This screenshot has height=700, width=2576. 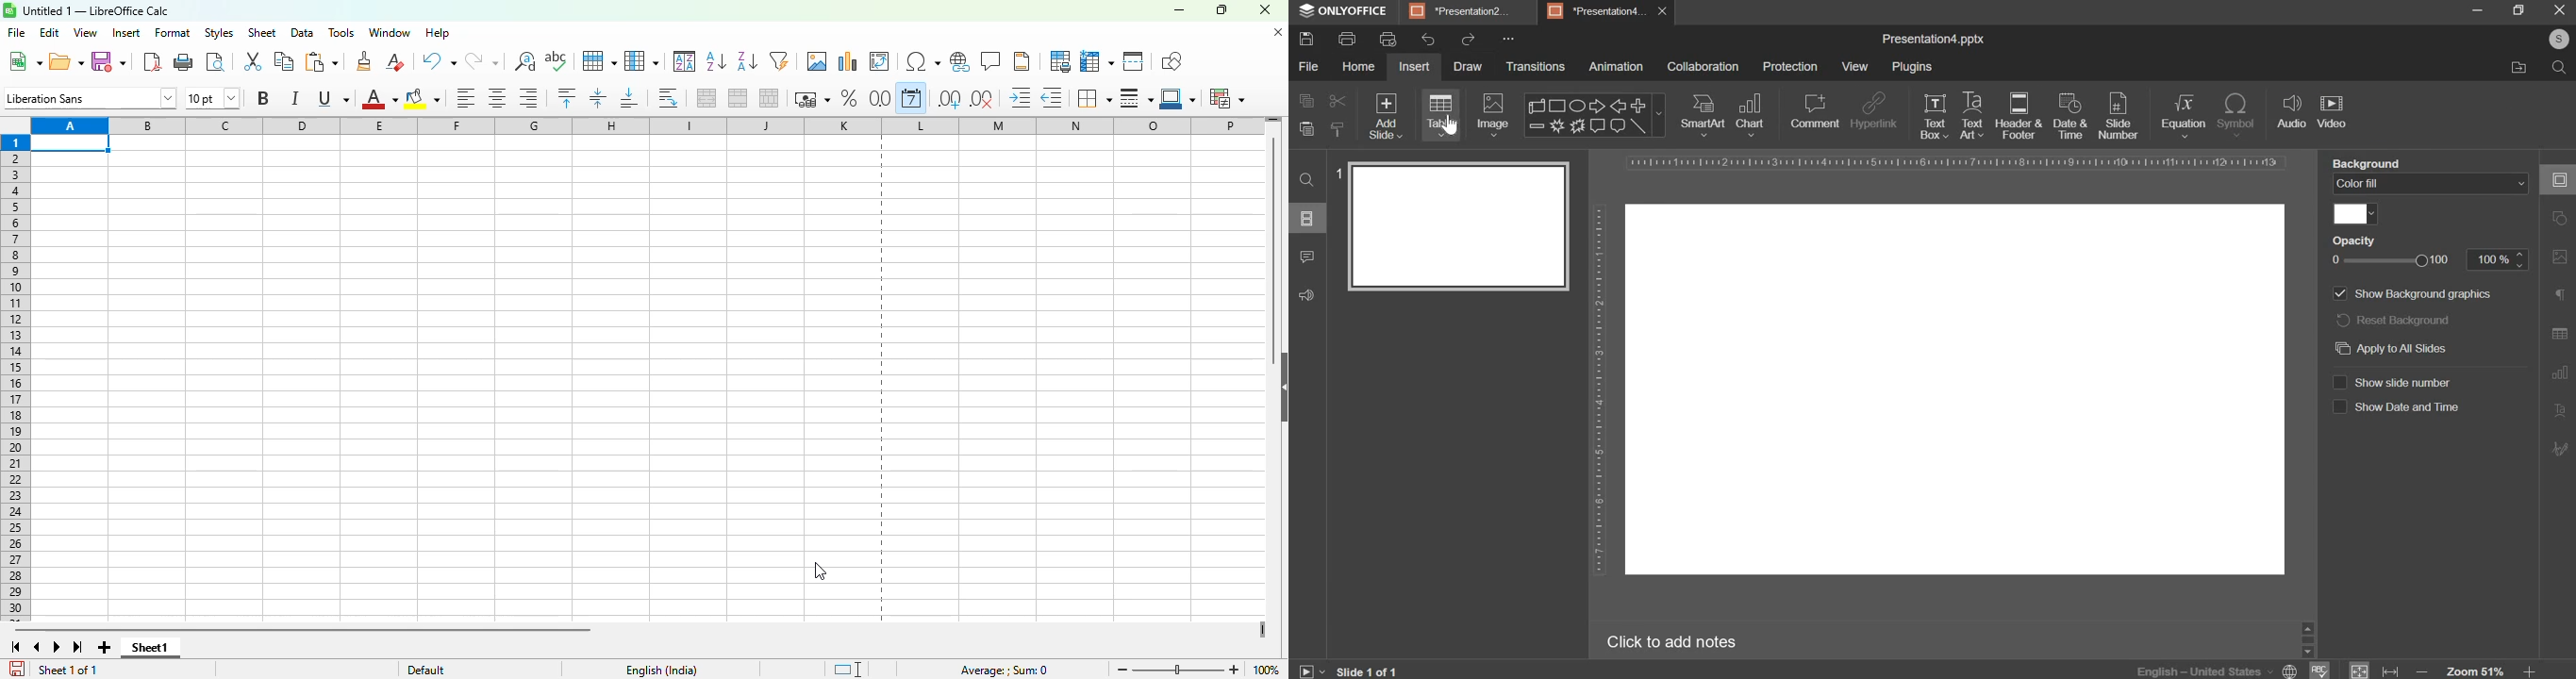 What do you see at coordinates (1268, 669) in the screenshot?
I see `zoom factor` at bounding box center [1268, 669].